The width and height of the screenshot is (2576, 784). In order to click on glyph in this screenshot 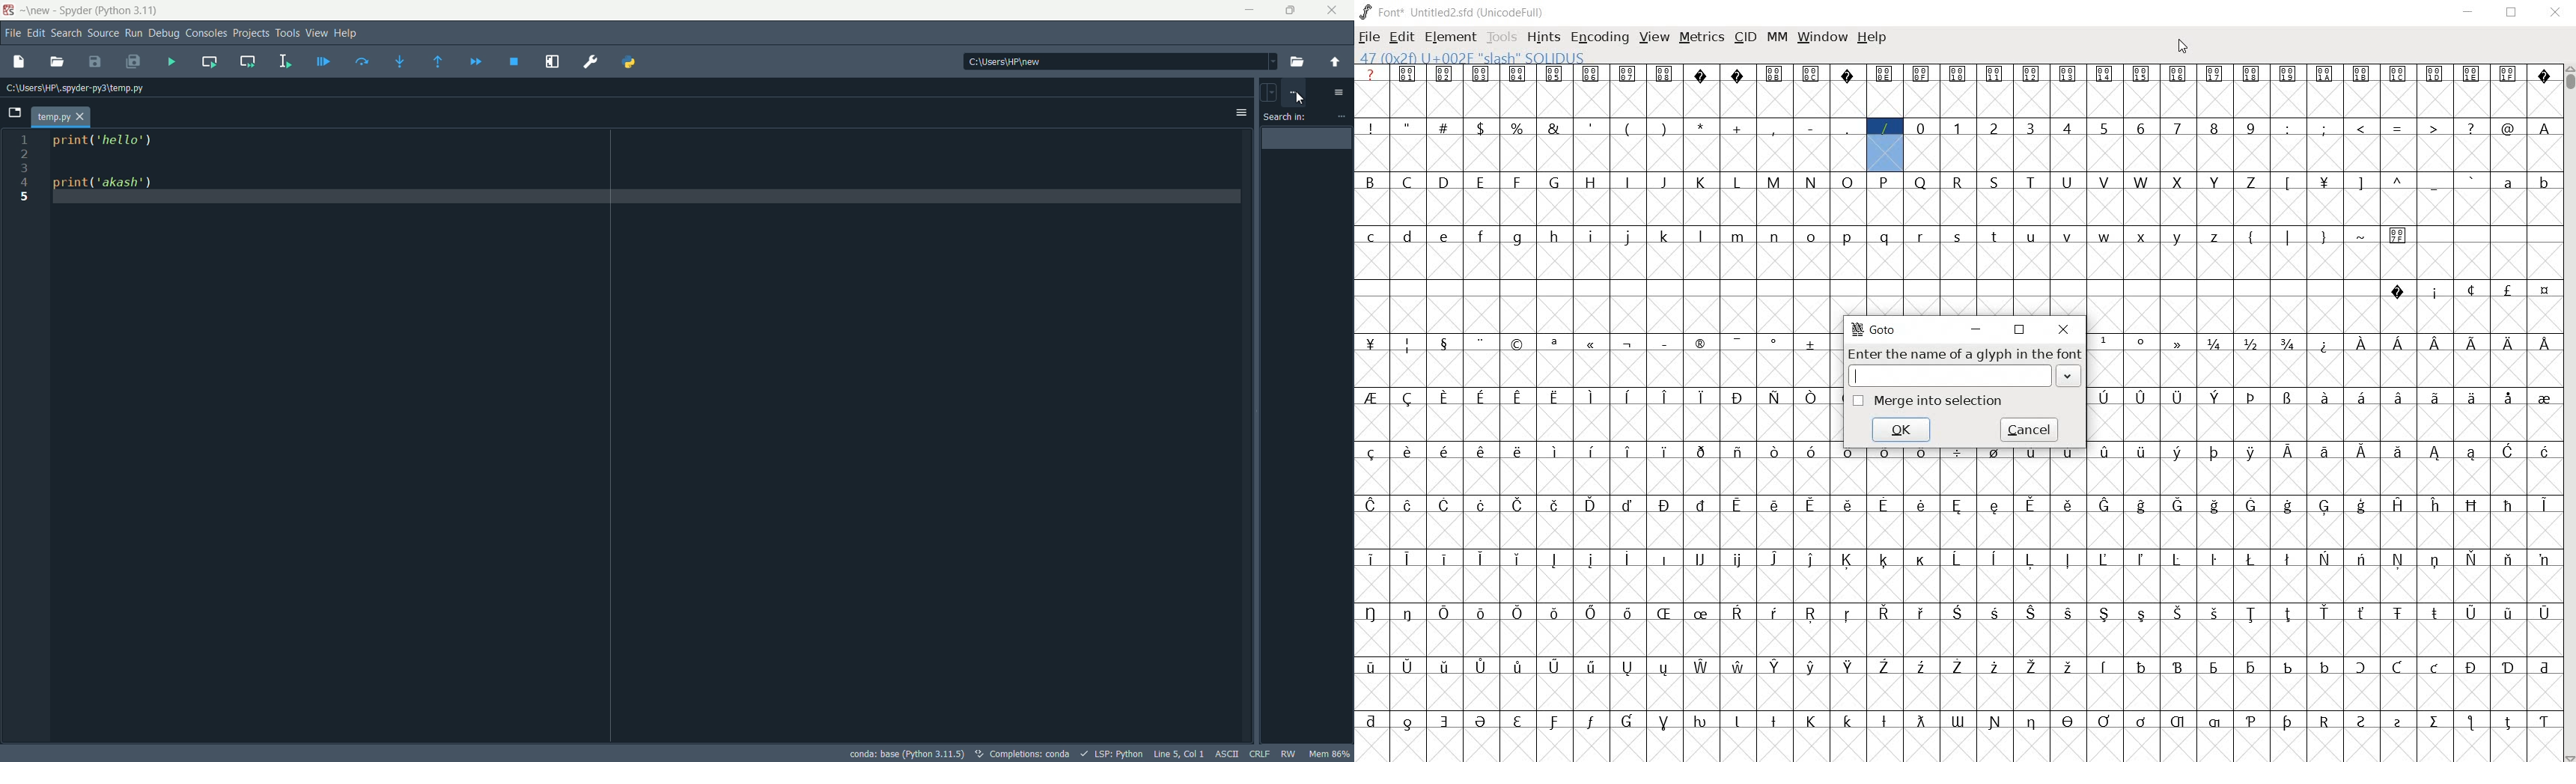, I will do `click(2251, 344)`.